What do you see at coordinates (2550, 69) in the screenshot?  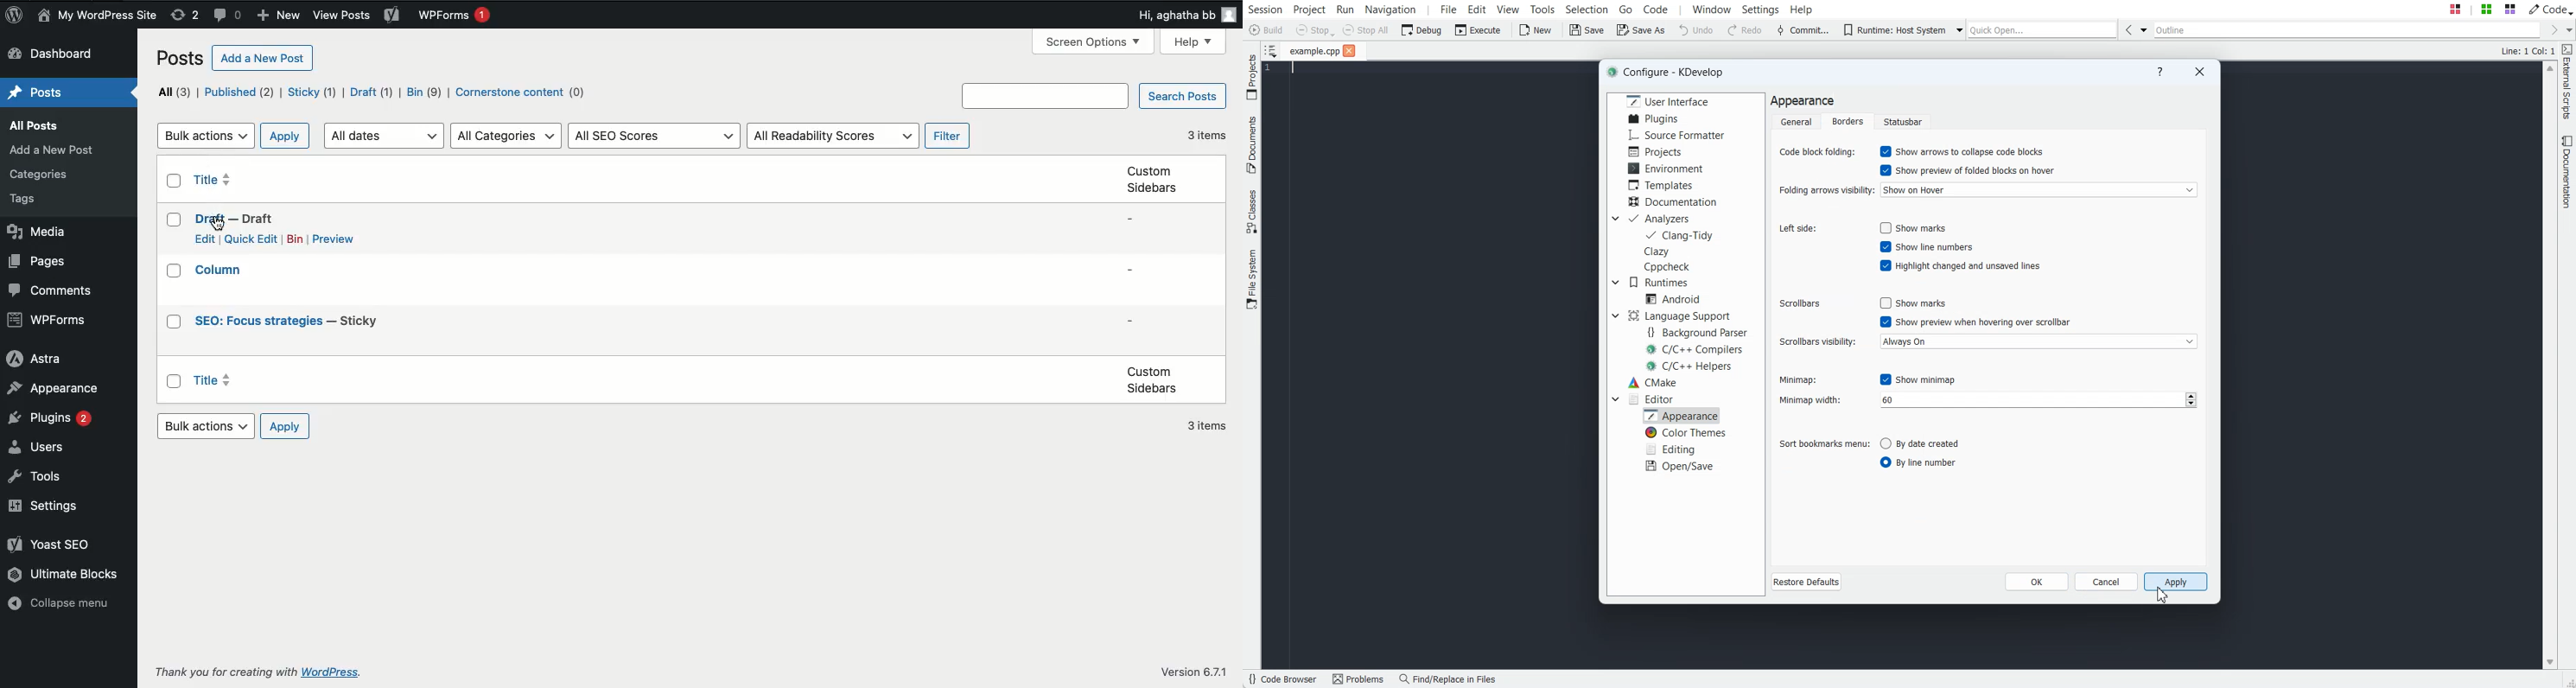 I see `Scroll up` at bounding box center [2550, 69].